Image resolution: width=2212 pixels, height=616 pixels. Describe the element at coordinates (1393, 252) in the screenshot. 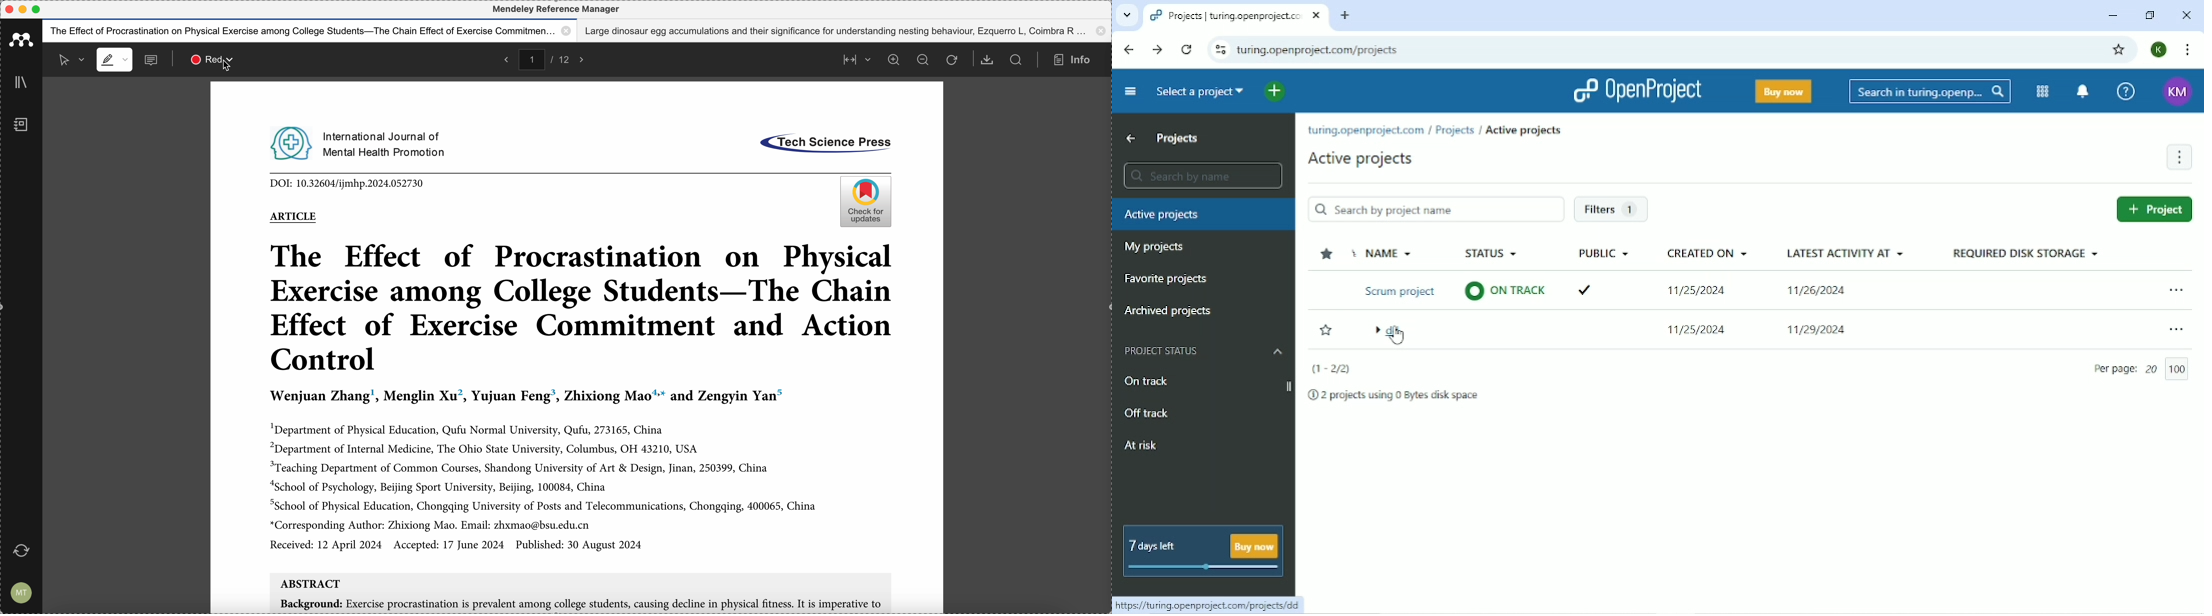

I see `Name` at that location.